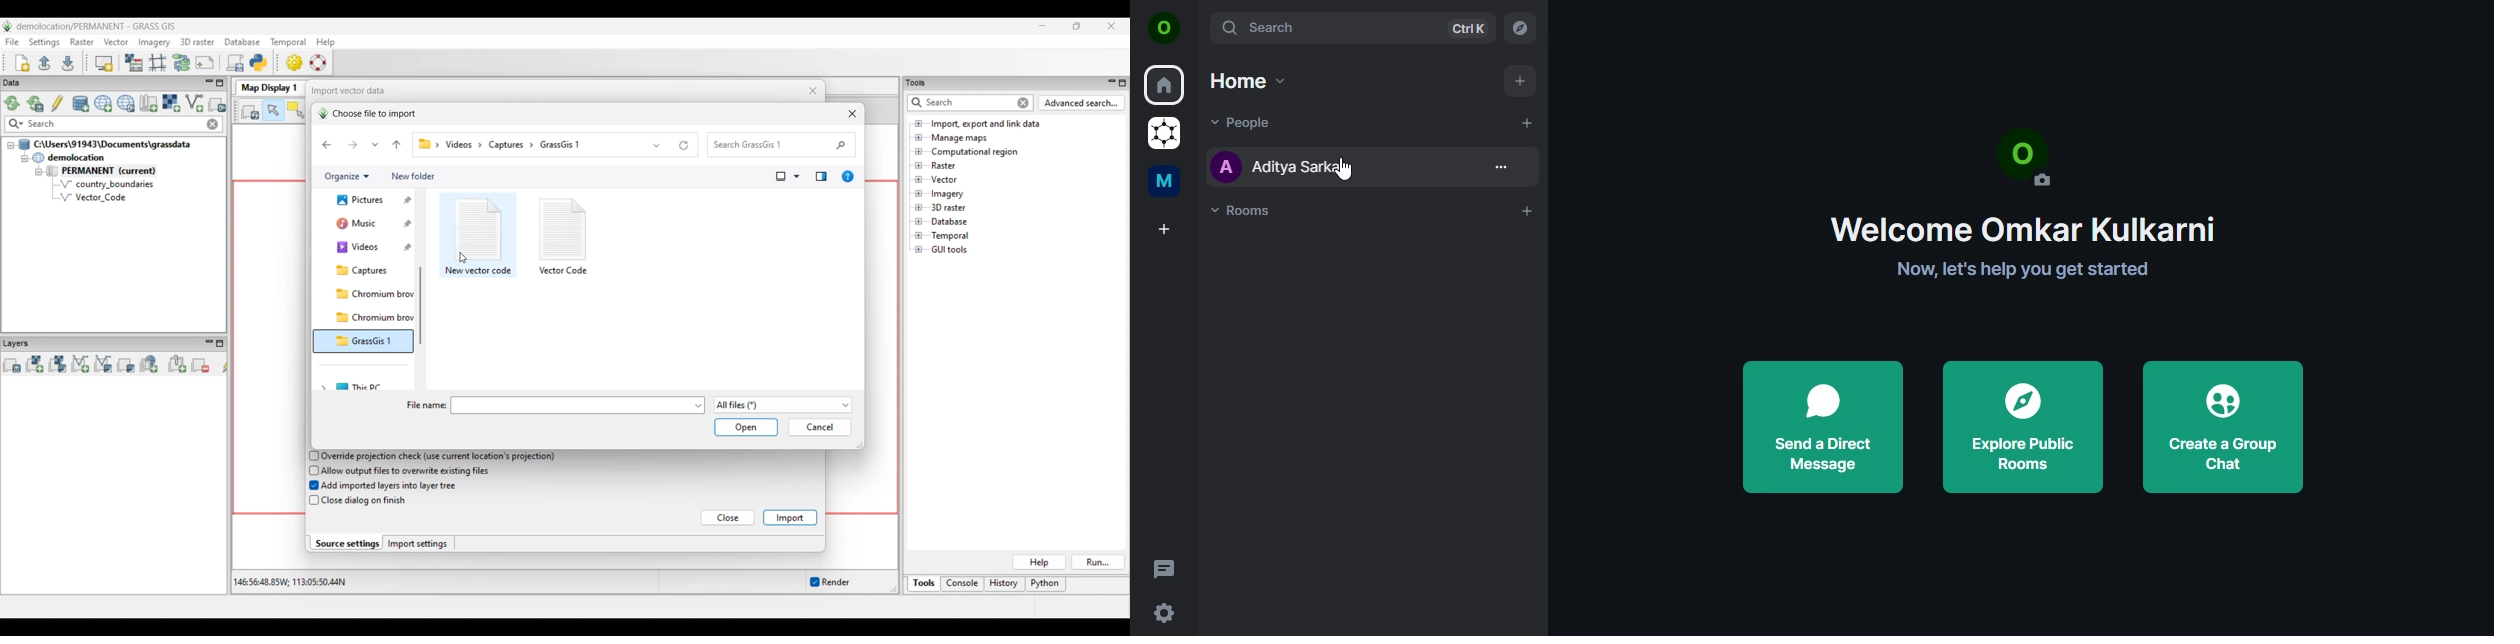  Describe the element at coordinates (1505, 170) in the screenshot. I see `room options` at that location.